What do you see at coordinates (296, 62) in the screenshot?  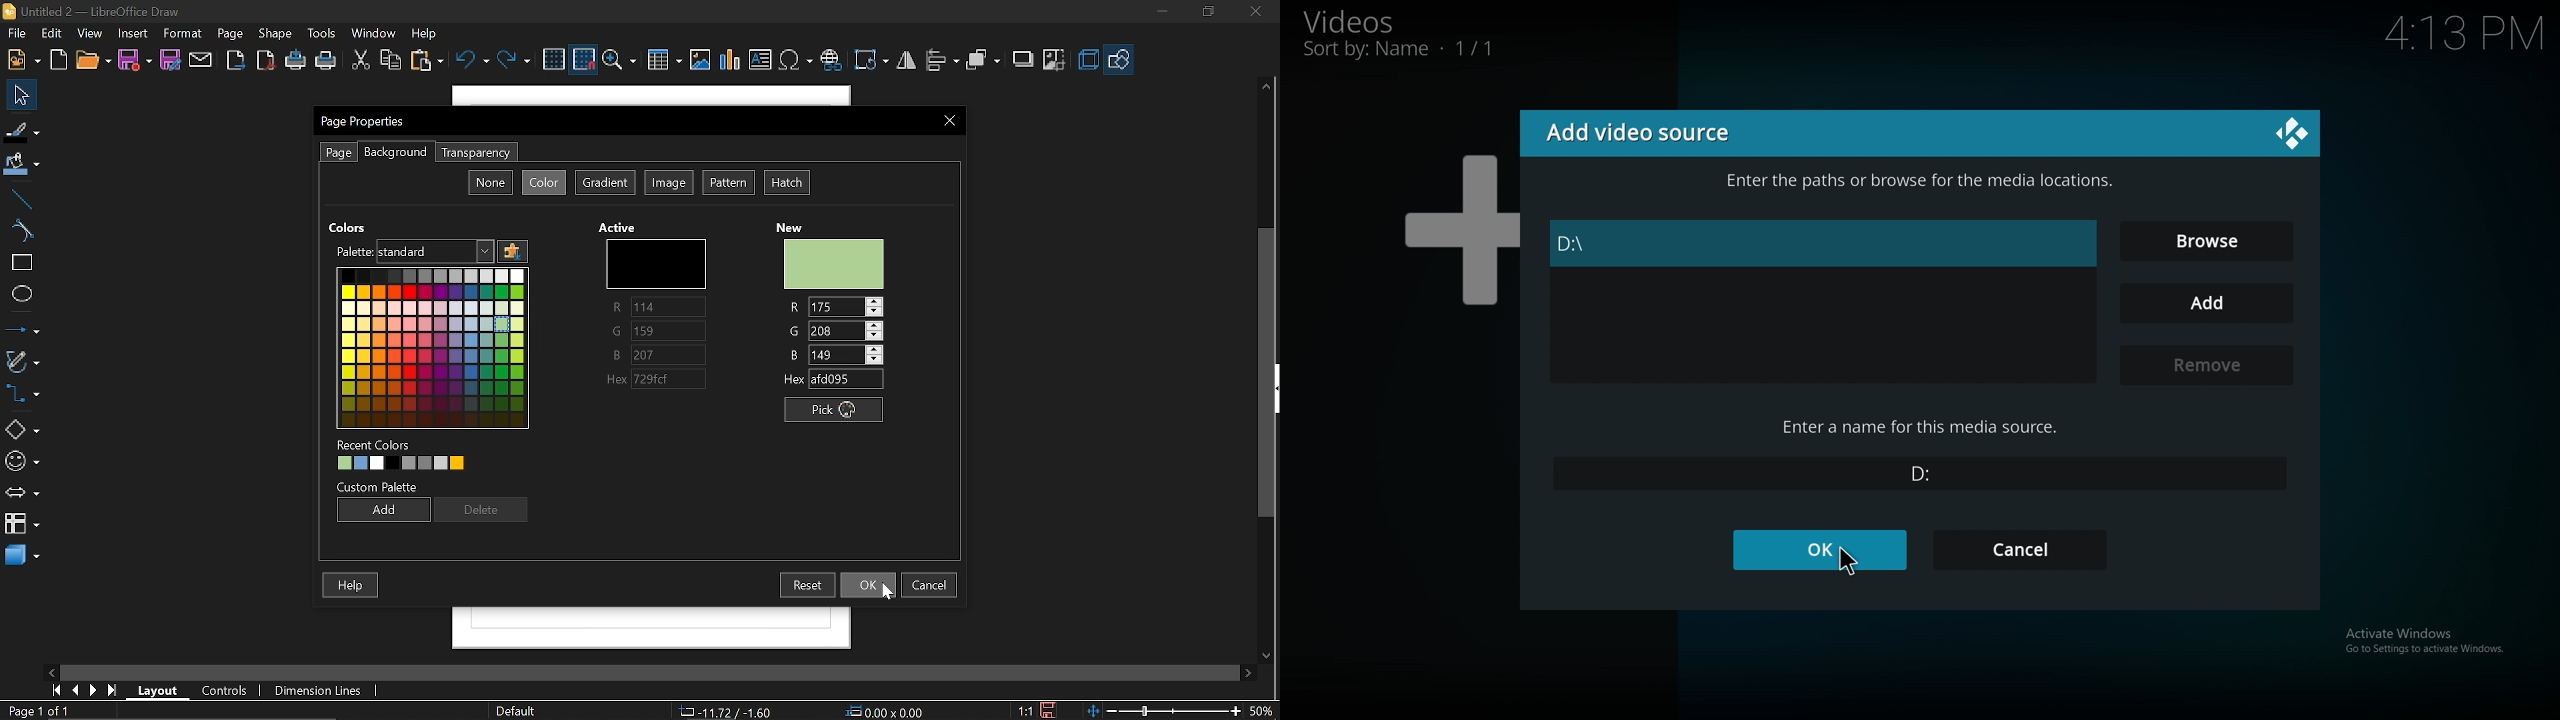 I see `Print directly` at bounding box center [296, 62].